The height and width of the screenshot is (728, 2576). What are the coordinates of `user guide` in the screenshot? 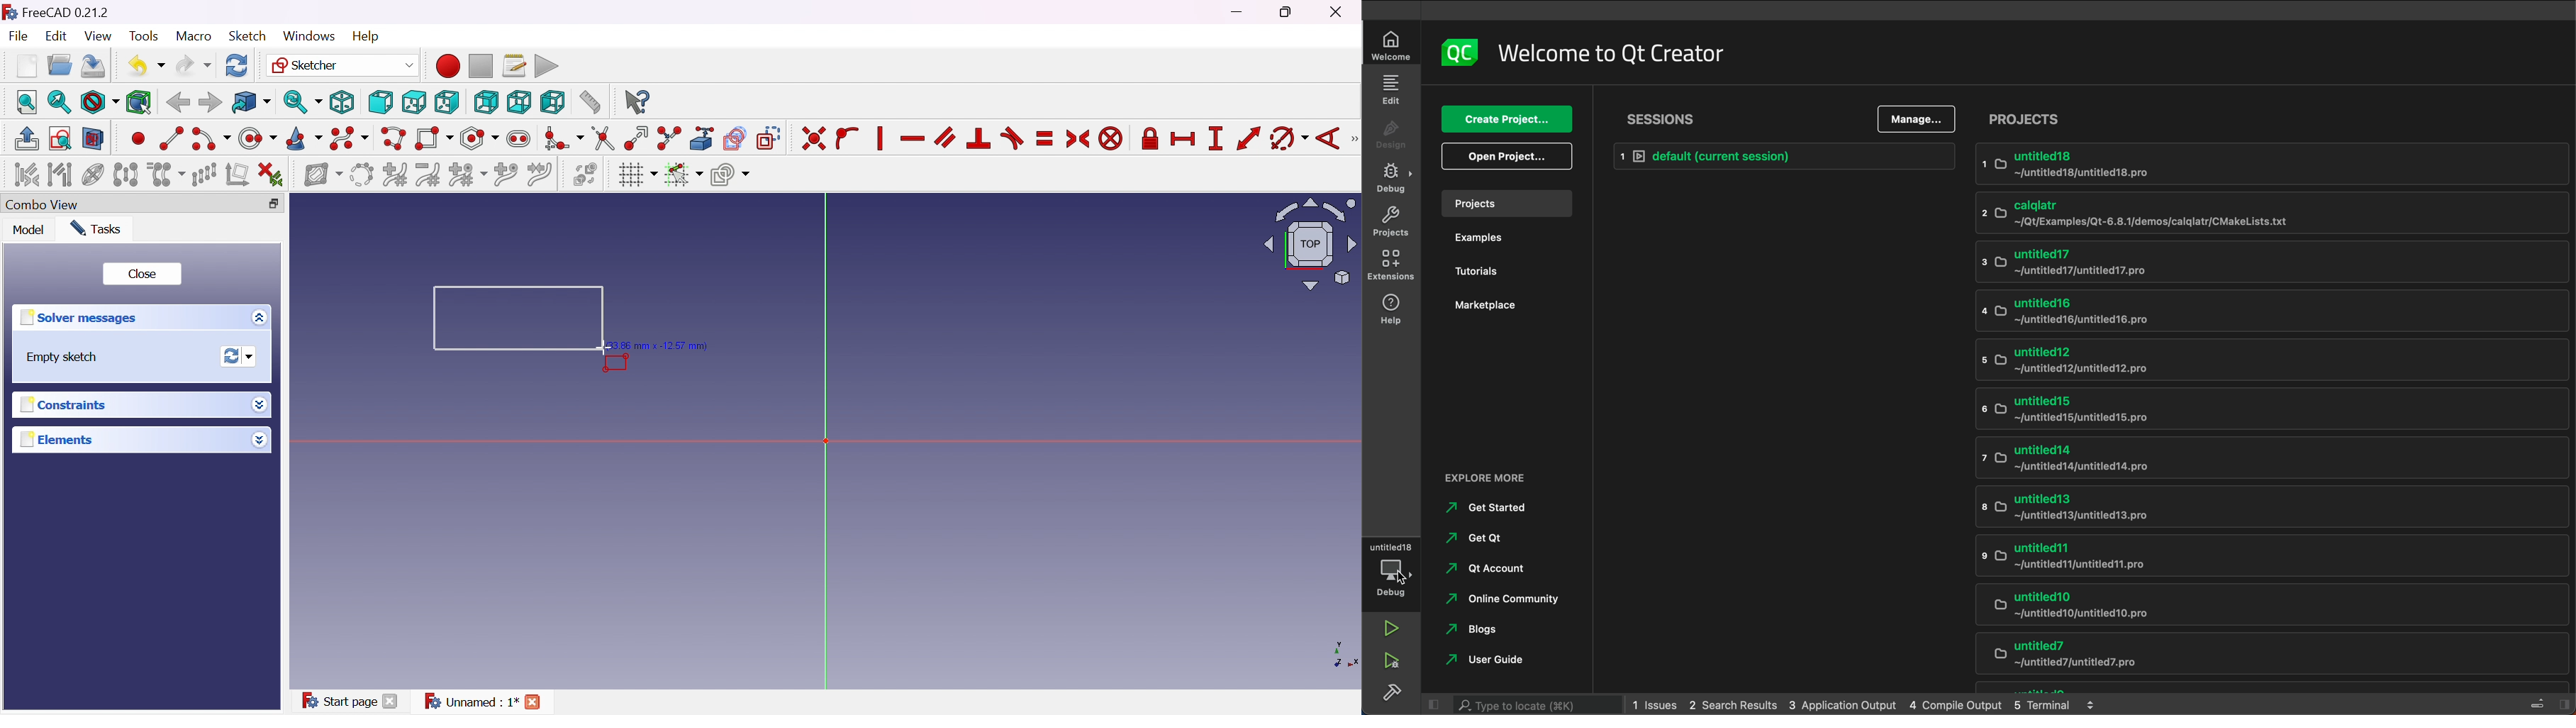 It's located at (1491, 660).